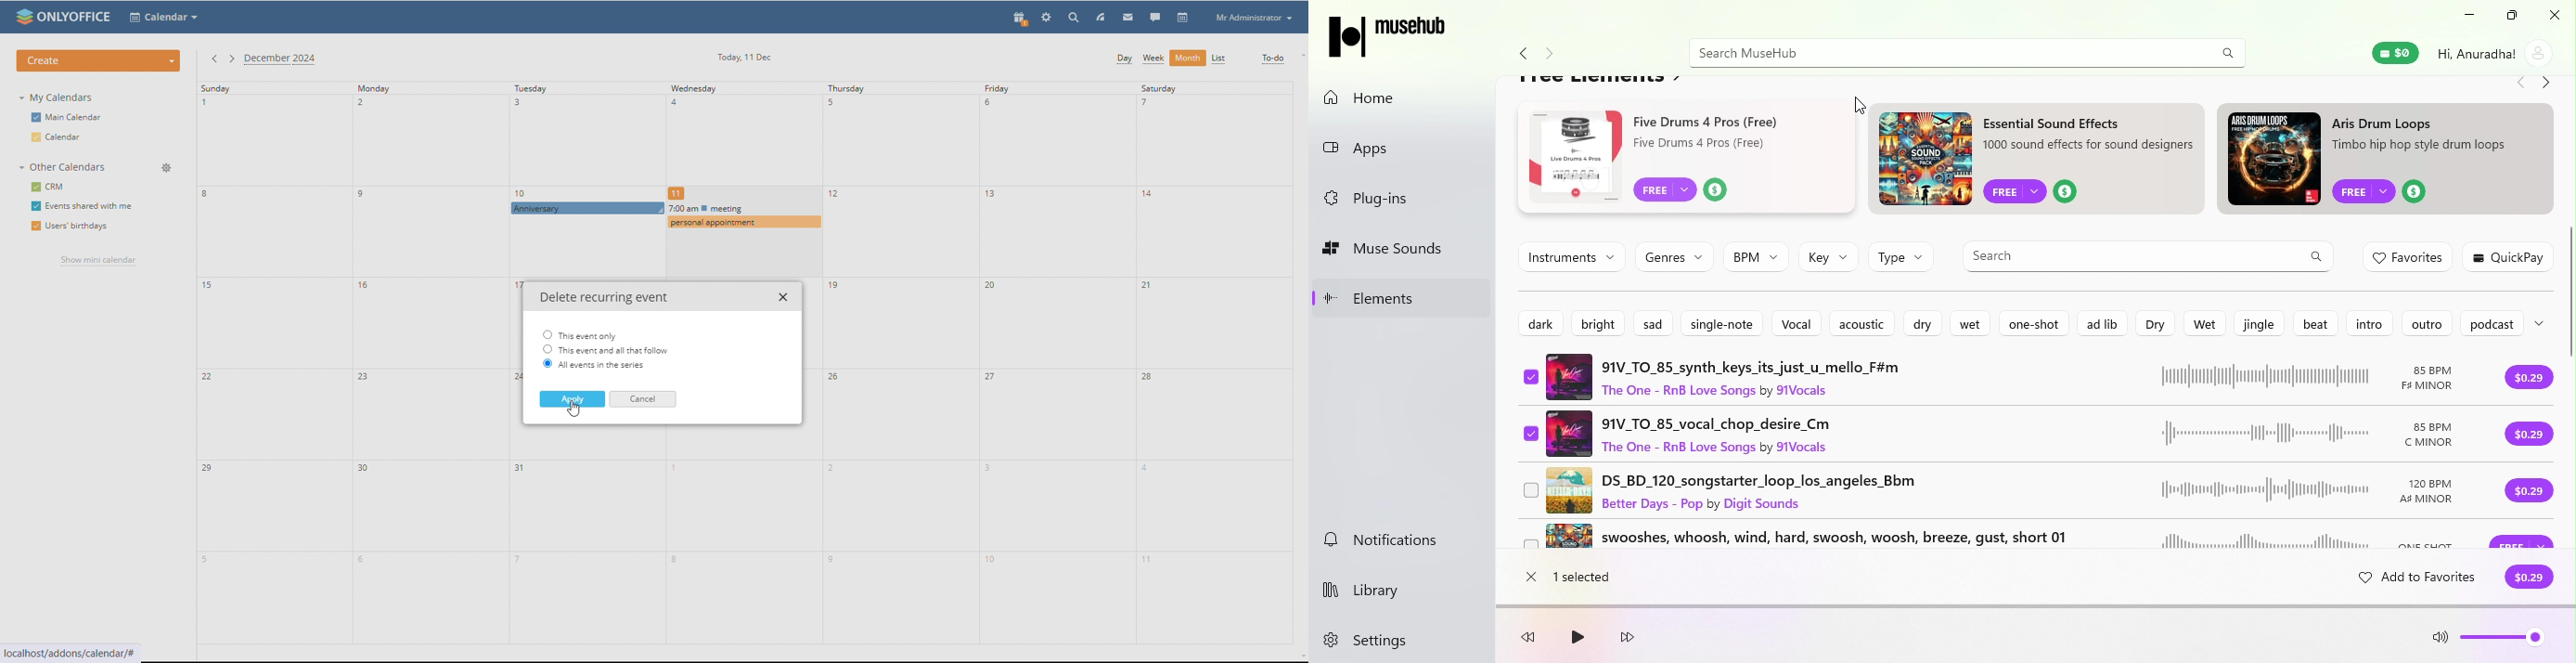 This screenshot has width=2576, height=672. What do you see at coordinates (63, 137) in the screenshot?
I see `calendar` at bounding box center [63, 137].